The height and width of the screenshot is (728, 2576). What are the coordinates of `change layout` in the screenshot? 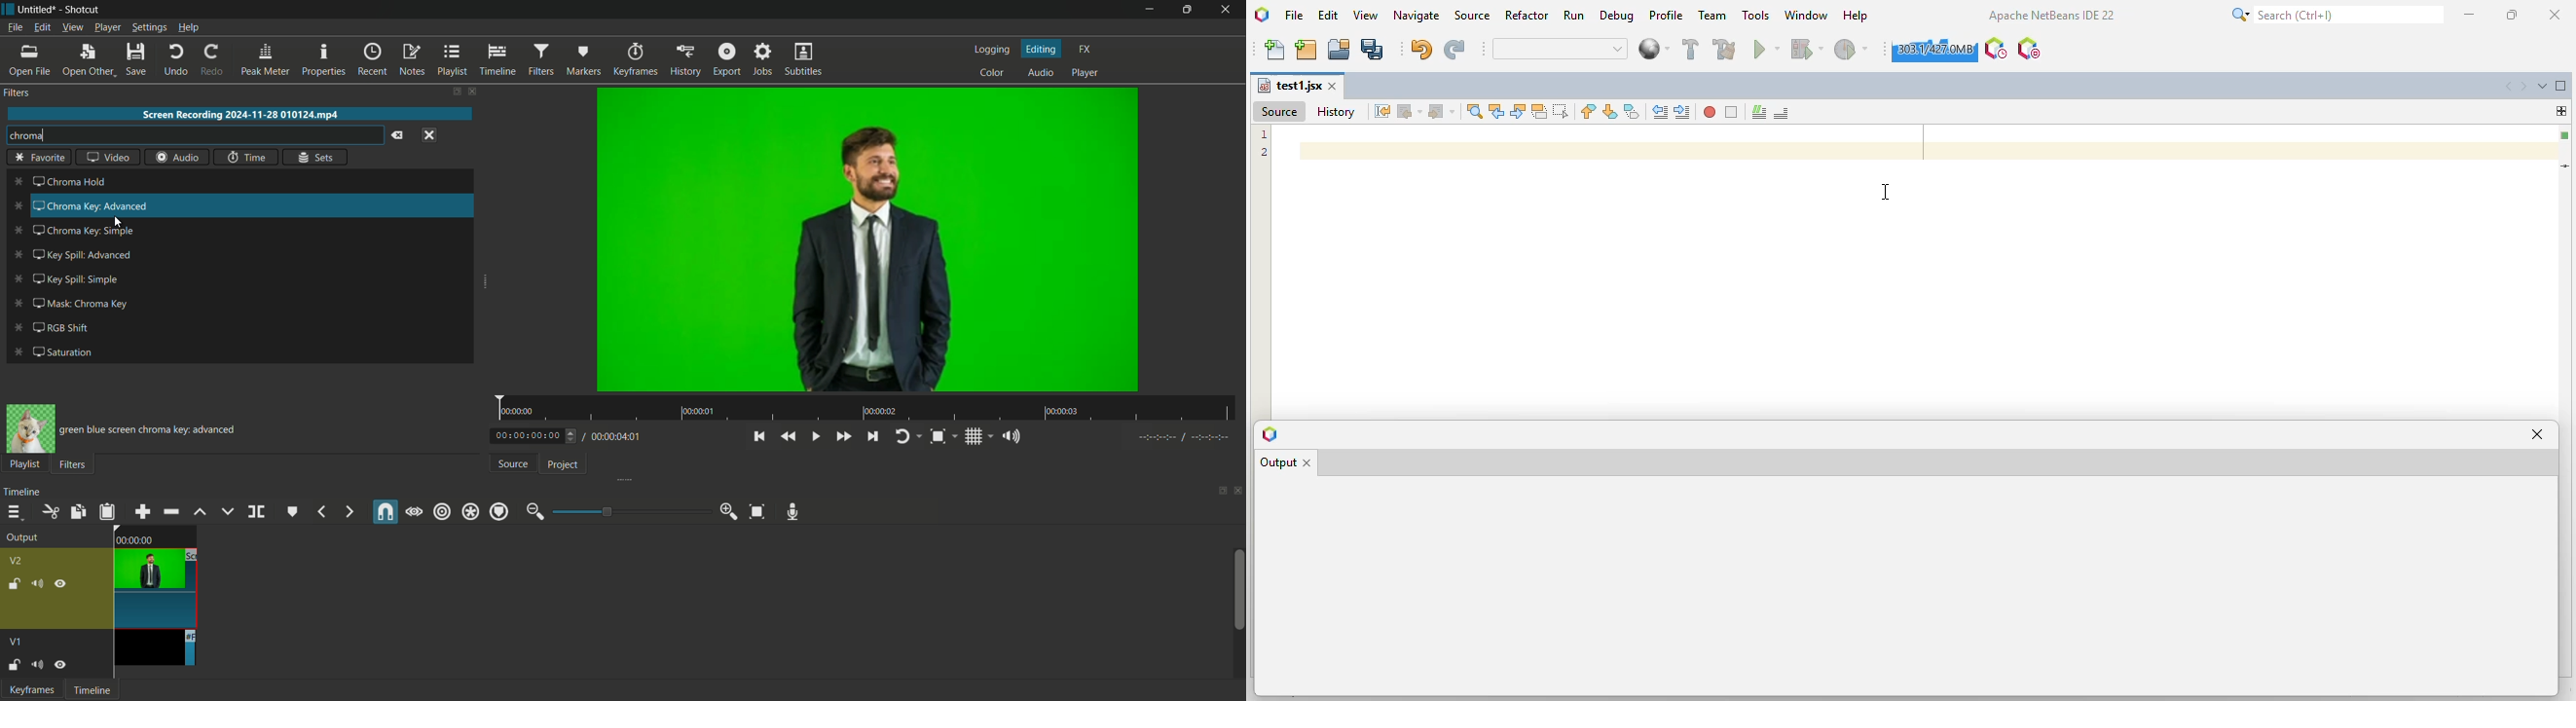 It's located at (1220, 491).